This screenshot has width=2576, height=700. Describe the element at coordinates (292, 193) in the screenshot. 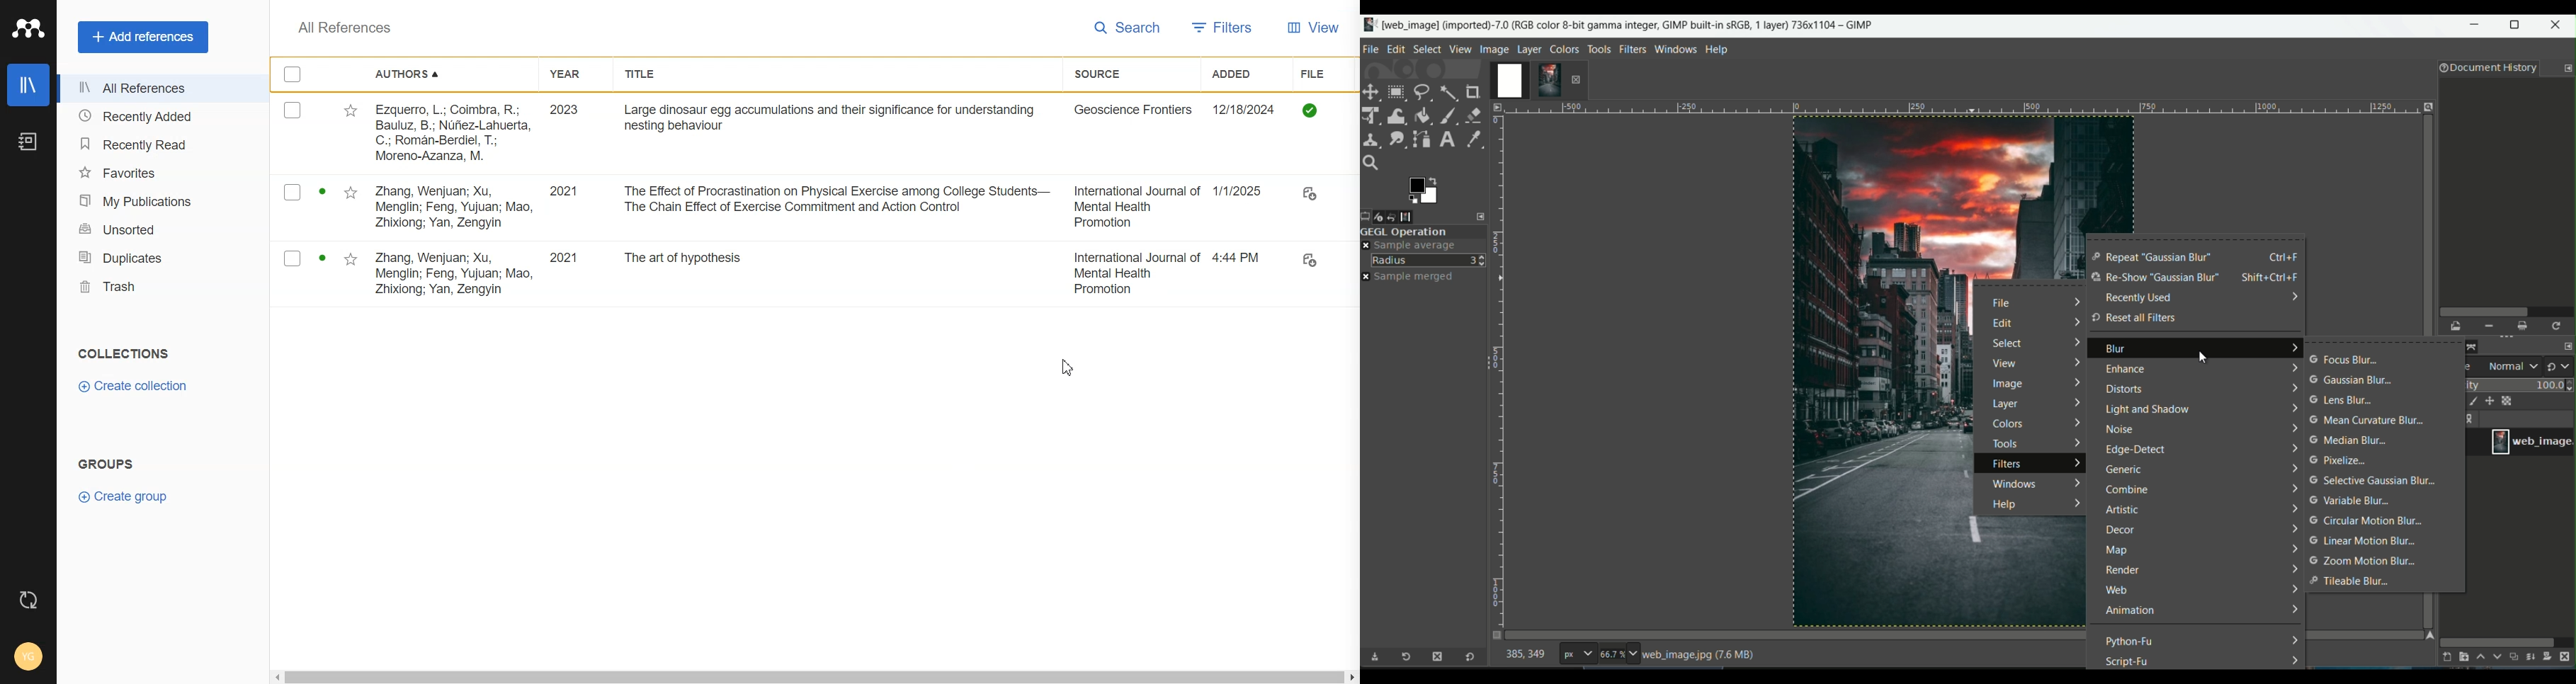

I see `Checkmarks` at that location.